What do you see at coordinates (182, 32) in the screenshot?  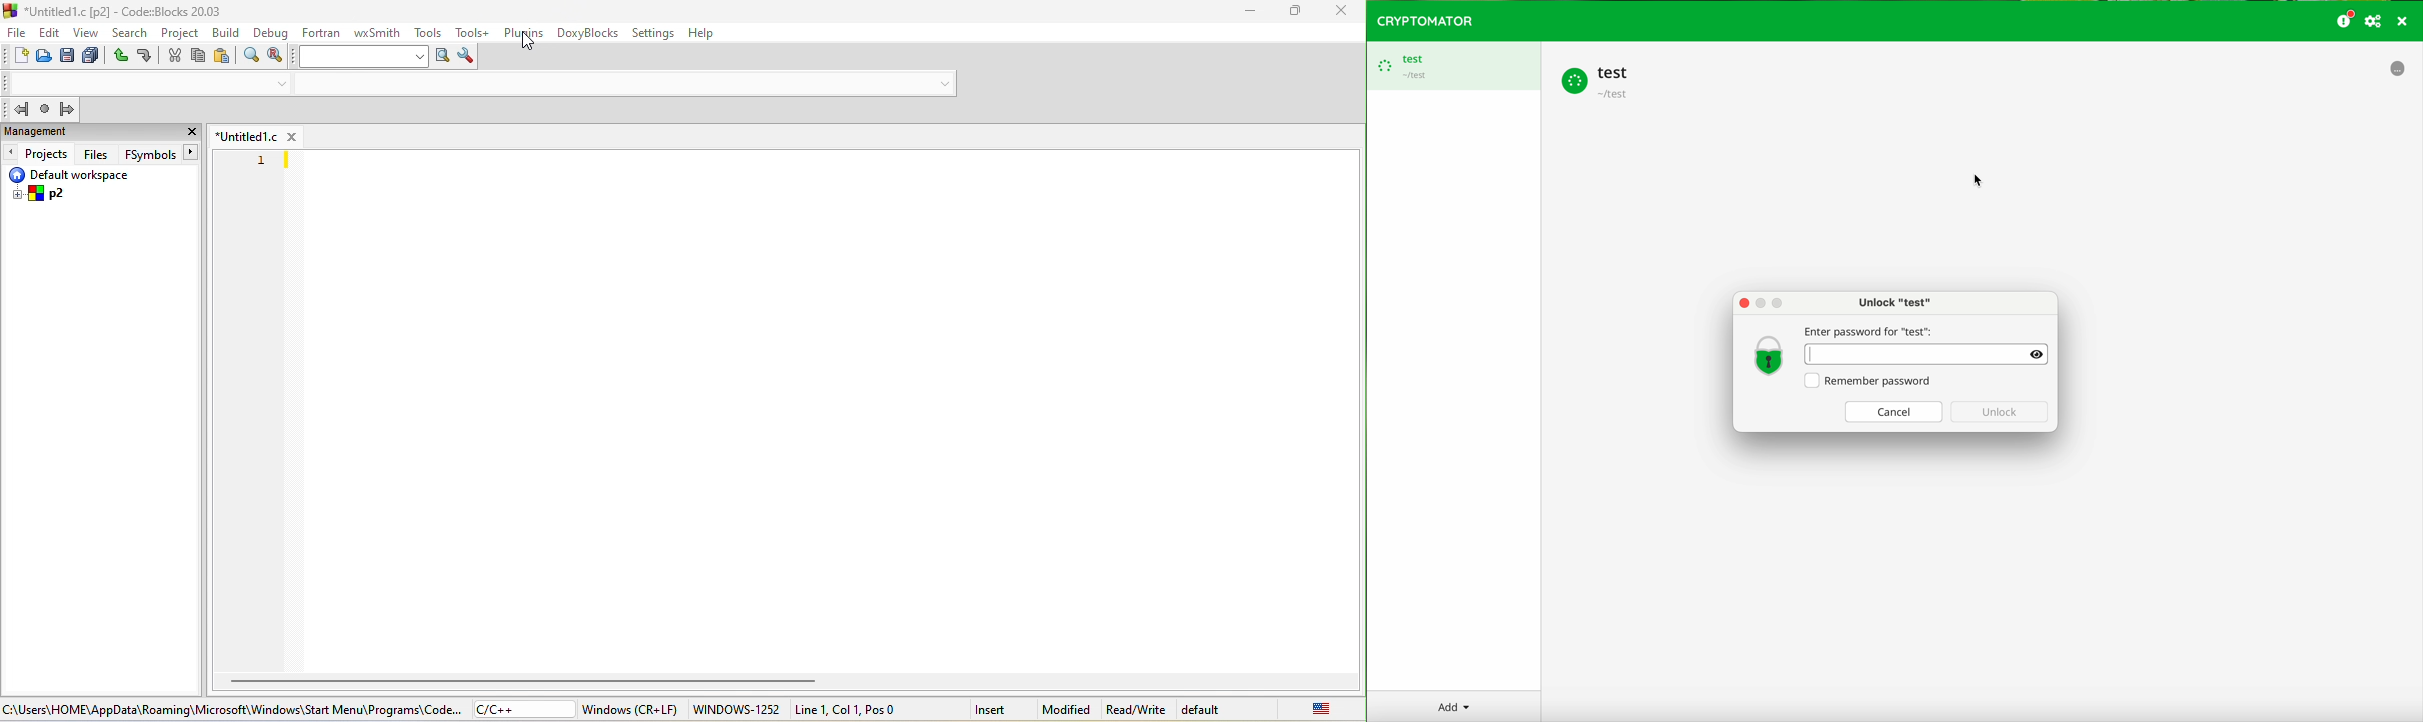 I see `project` at bounding box center [182, 32].